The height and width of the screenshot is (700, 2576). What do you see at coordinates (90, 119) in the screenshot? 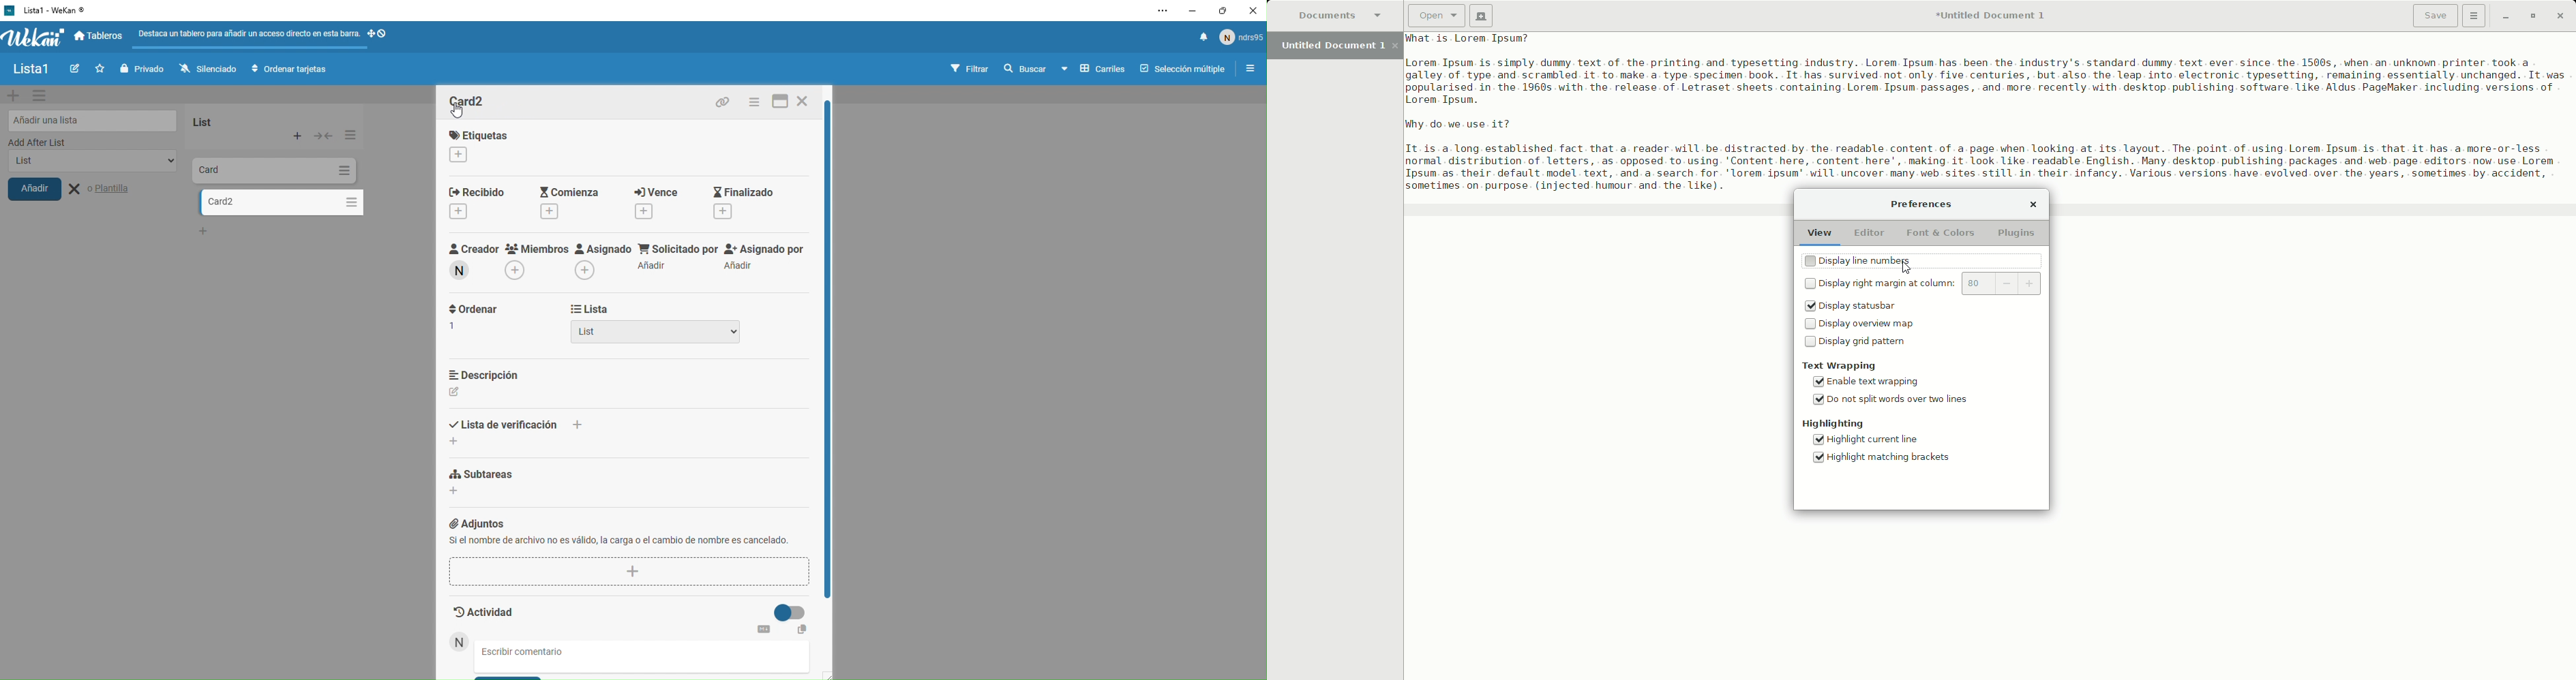
I see `añadir lista` at bounding box center [90, 119].